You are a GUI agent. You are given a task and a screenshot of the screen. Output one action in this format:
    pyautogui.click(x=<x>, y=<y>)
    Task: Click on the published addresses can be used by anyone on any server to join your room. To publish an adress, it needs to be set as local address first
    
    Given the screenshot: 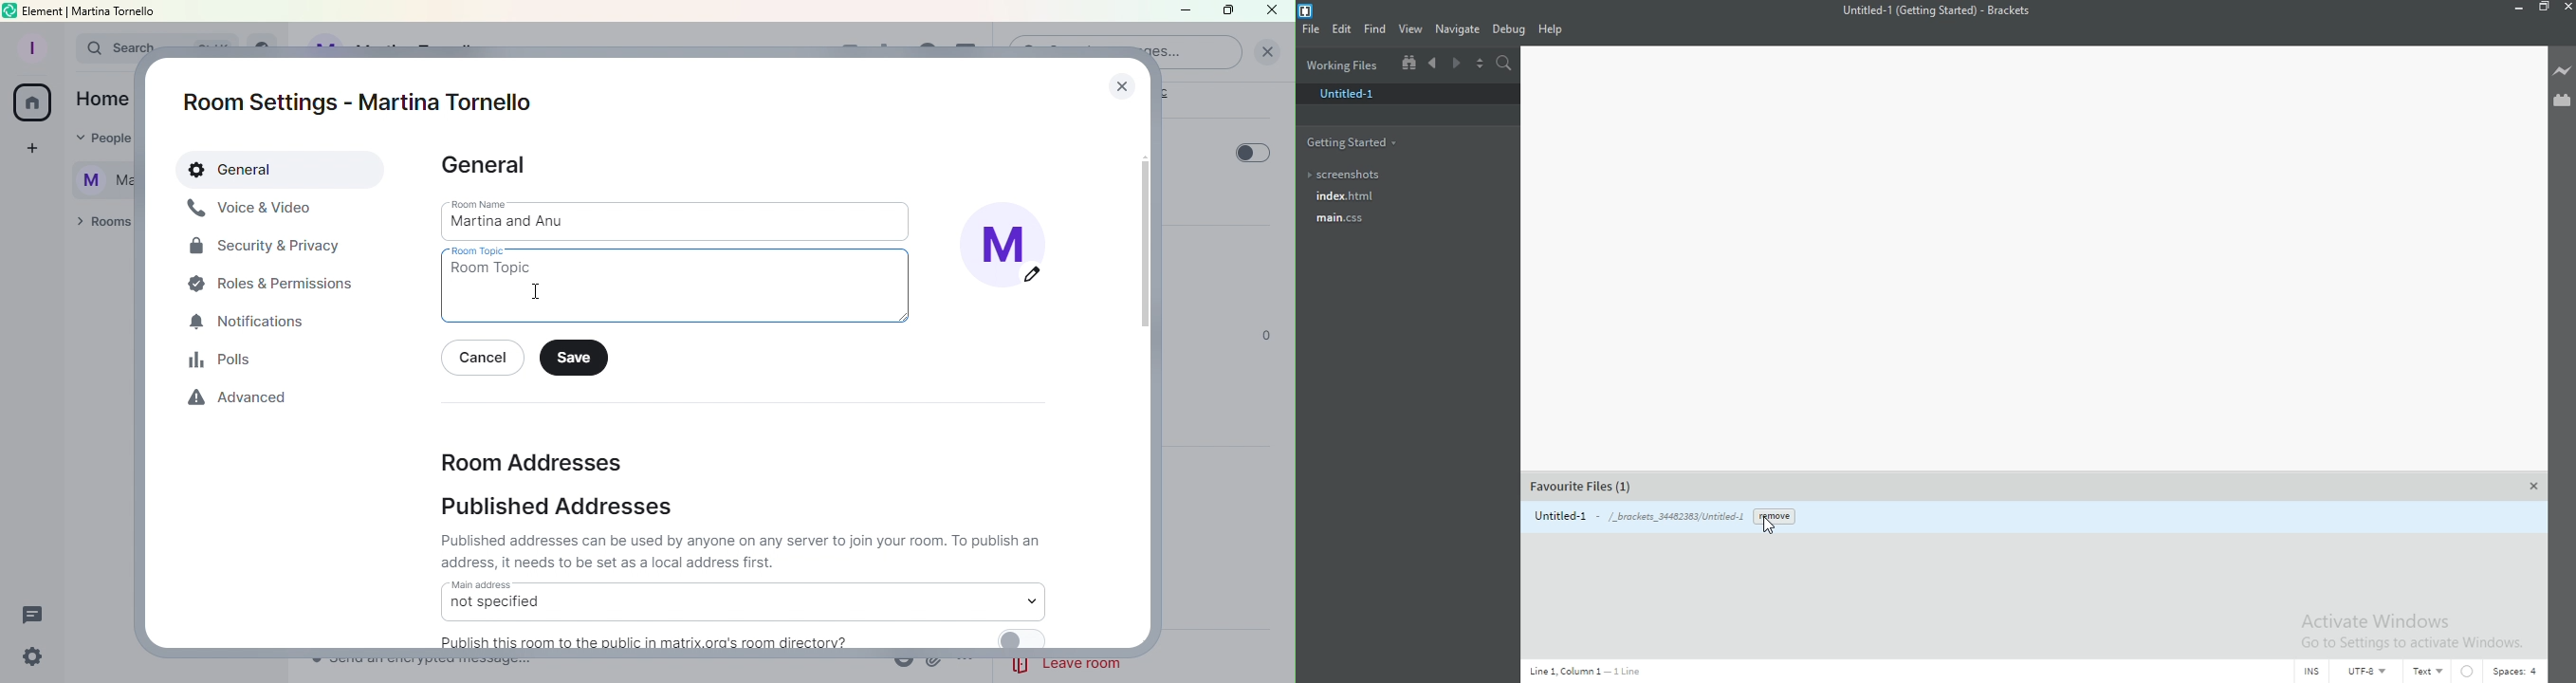 What is the action you would take?
    pyautogui.click(x=744, y=551)
    